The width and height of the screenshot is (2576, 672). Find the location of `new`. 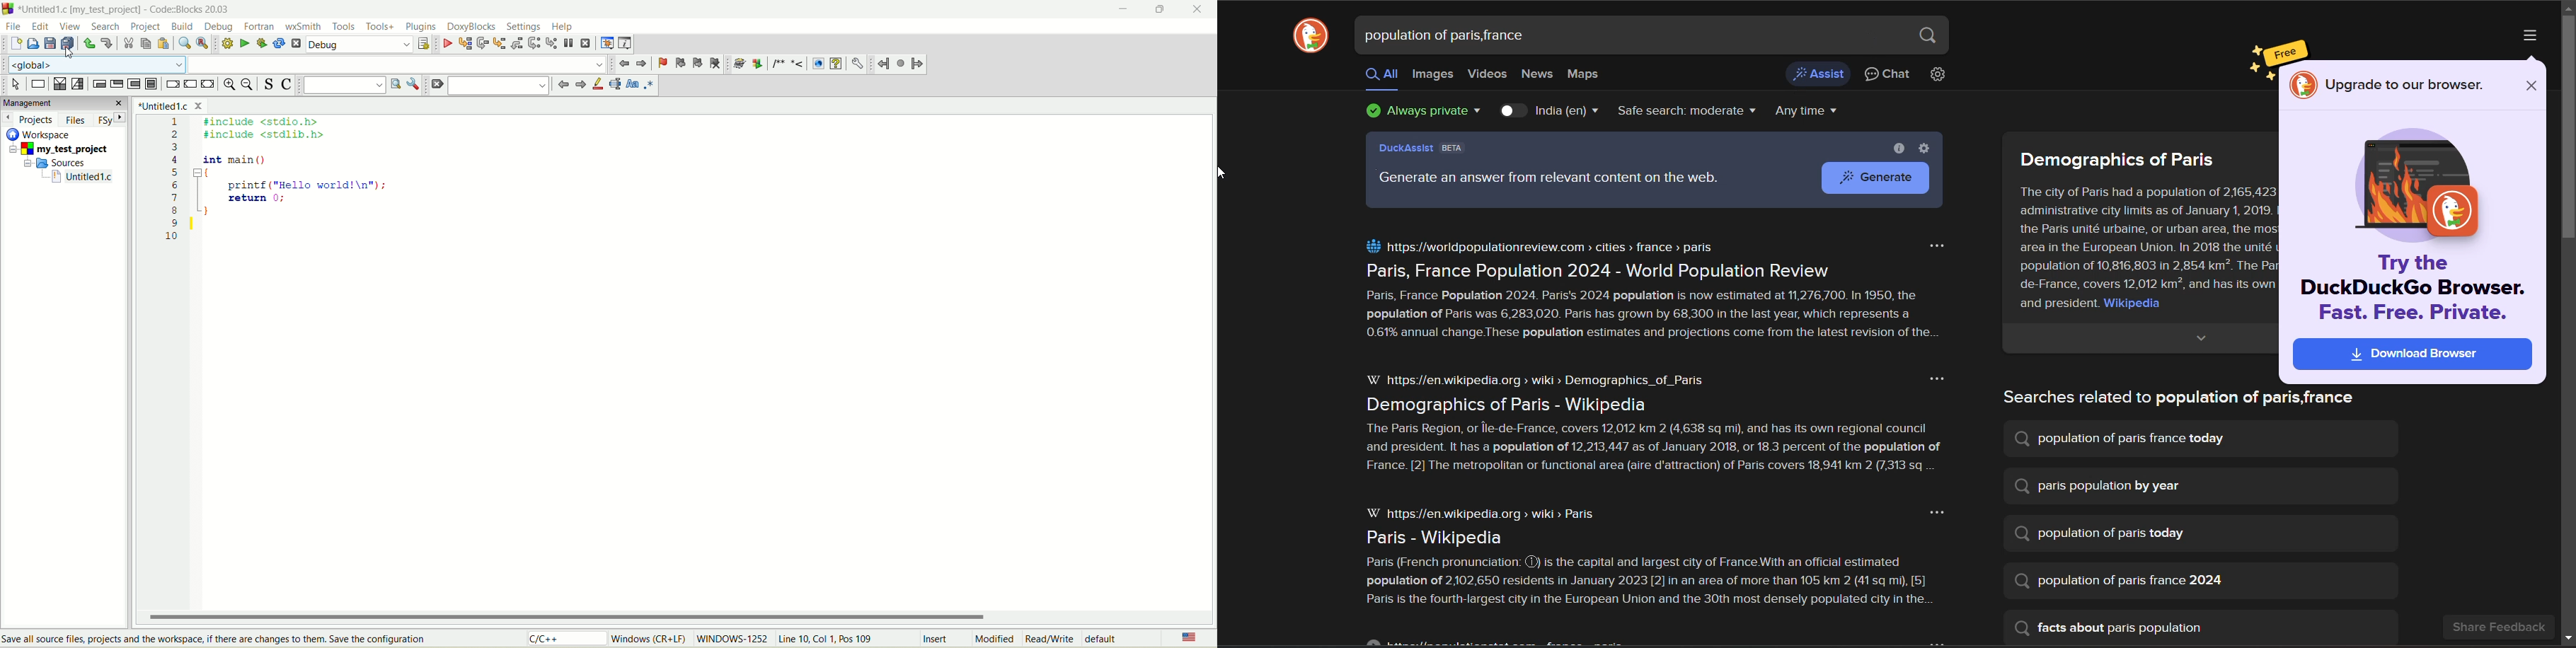

new is located at coordinates (15, 44).